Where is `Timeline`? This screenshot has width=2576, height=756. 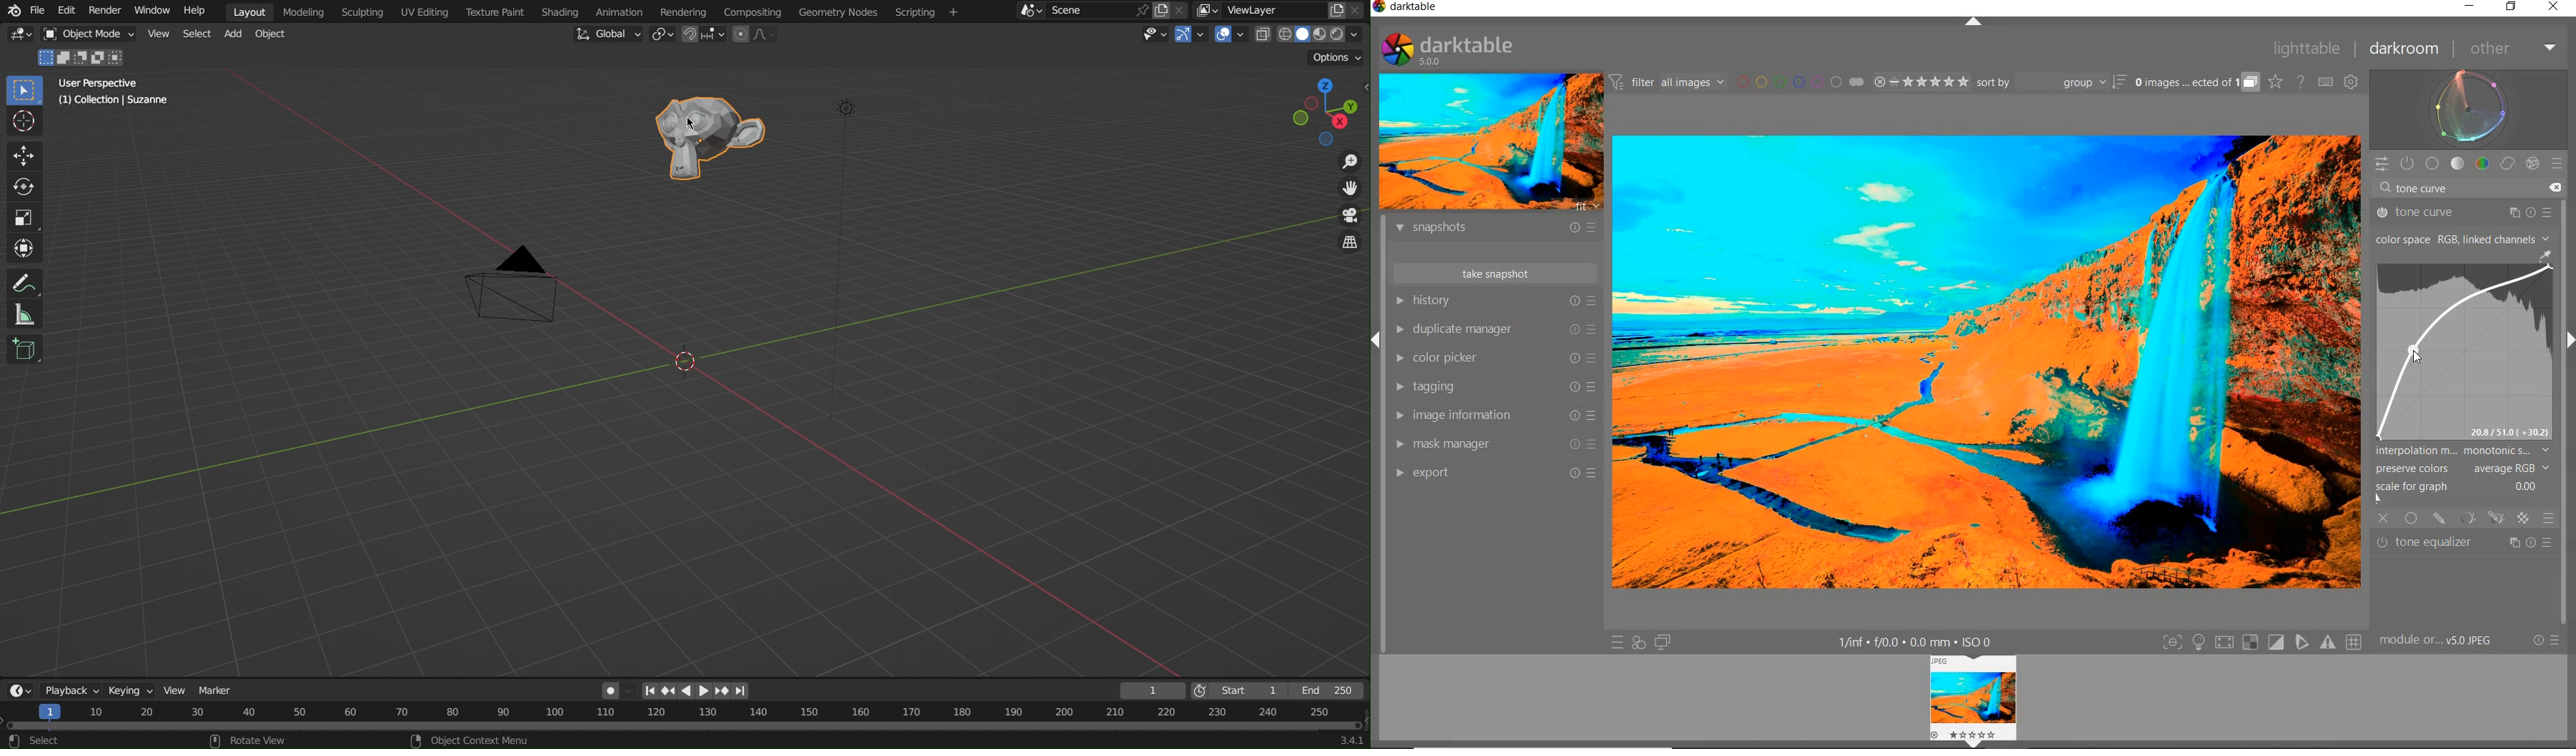
Timeline is located at coordinates (686, 717).